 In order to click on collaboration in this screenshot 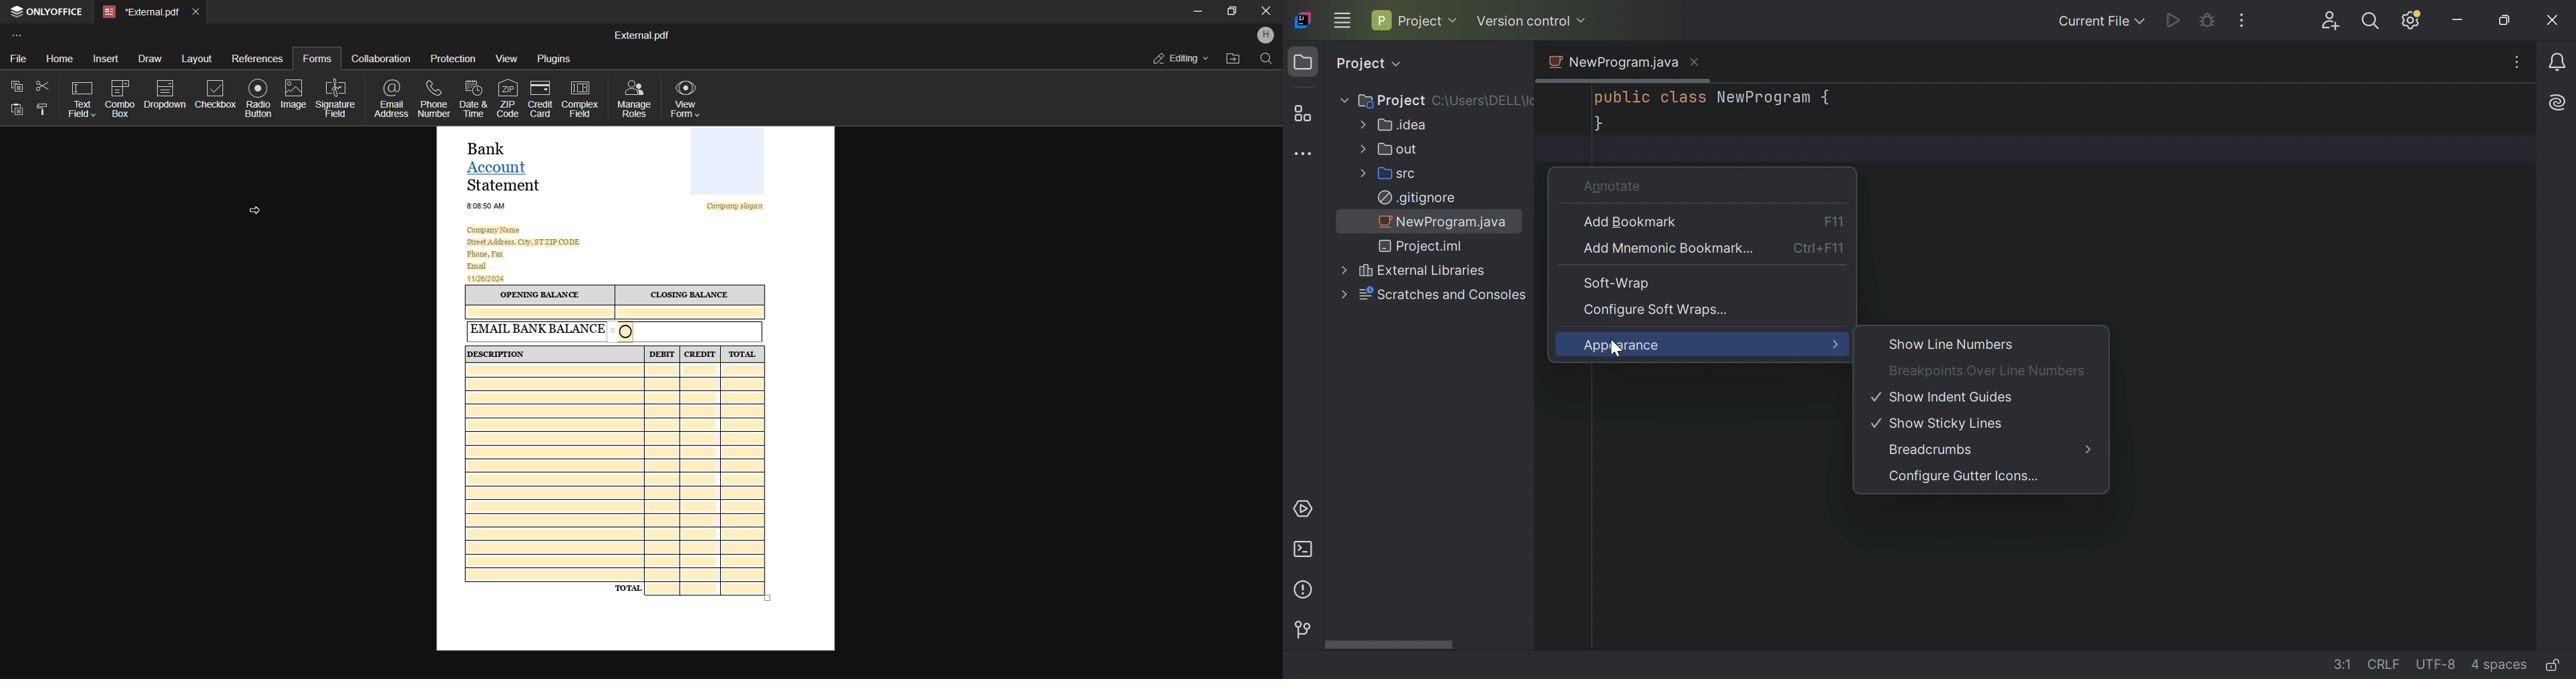, I will do `click(383, 57)`.